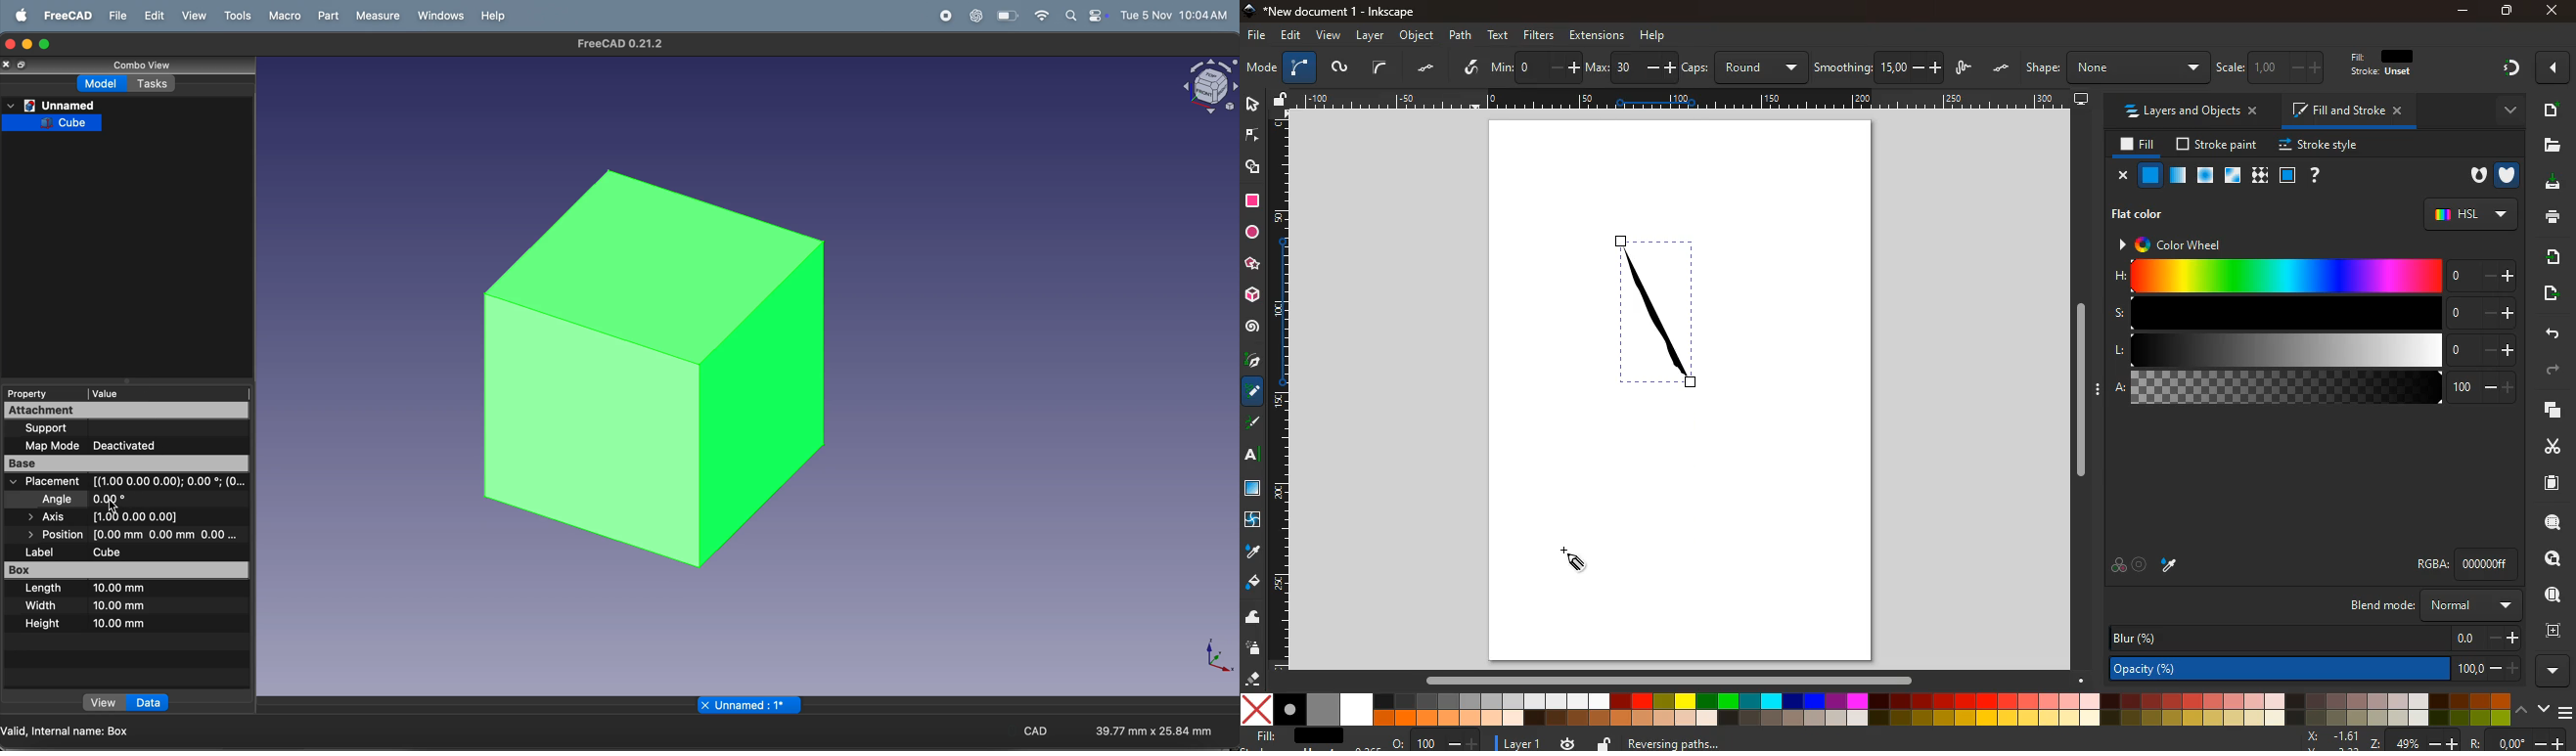 This screenshot has height=756, width=2576. What do you see at coordinates (1031, 731) in the screenshot?
I see `CAD` at bounding box center [1031, 731].